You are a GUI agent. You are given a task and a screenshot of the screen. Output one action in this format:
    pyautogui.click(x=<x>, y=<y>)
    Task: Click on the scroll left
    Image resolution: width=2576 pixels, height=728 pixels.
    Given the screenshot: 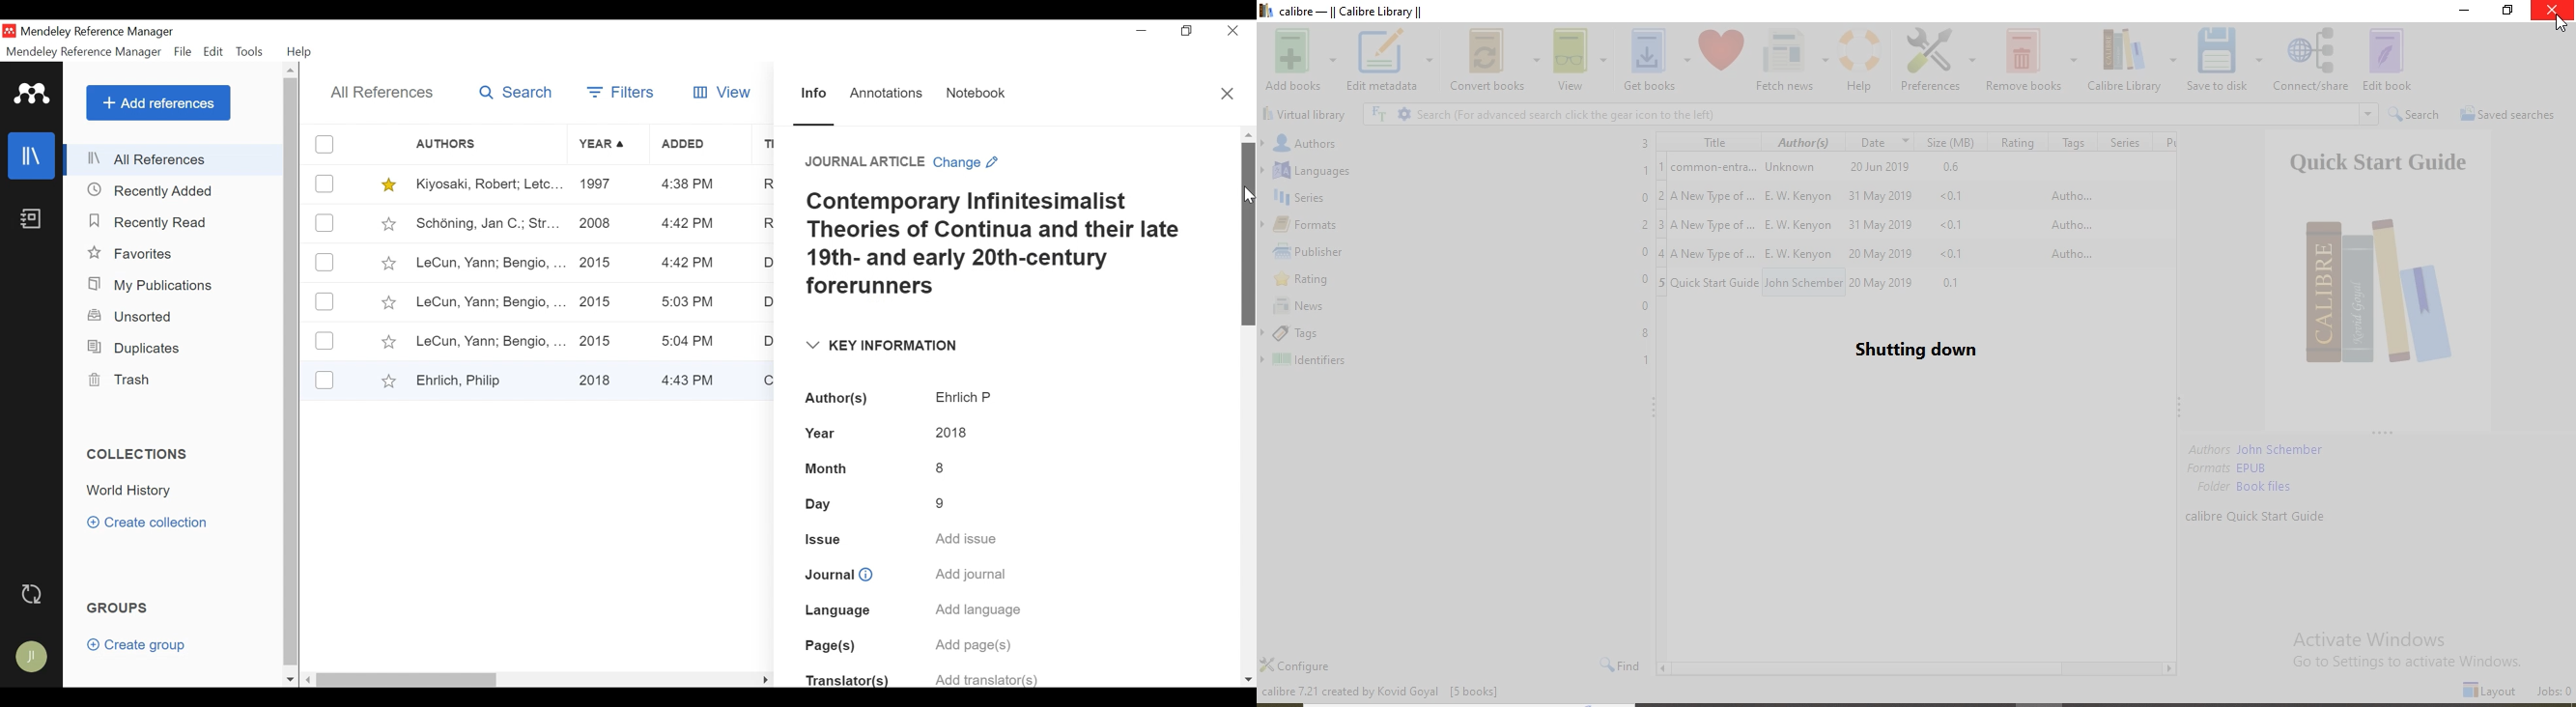 What is the action you would take?
    pyautogui.click(x=309, y=680)
    